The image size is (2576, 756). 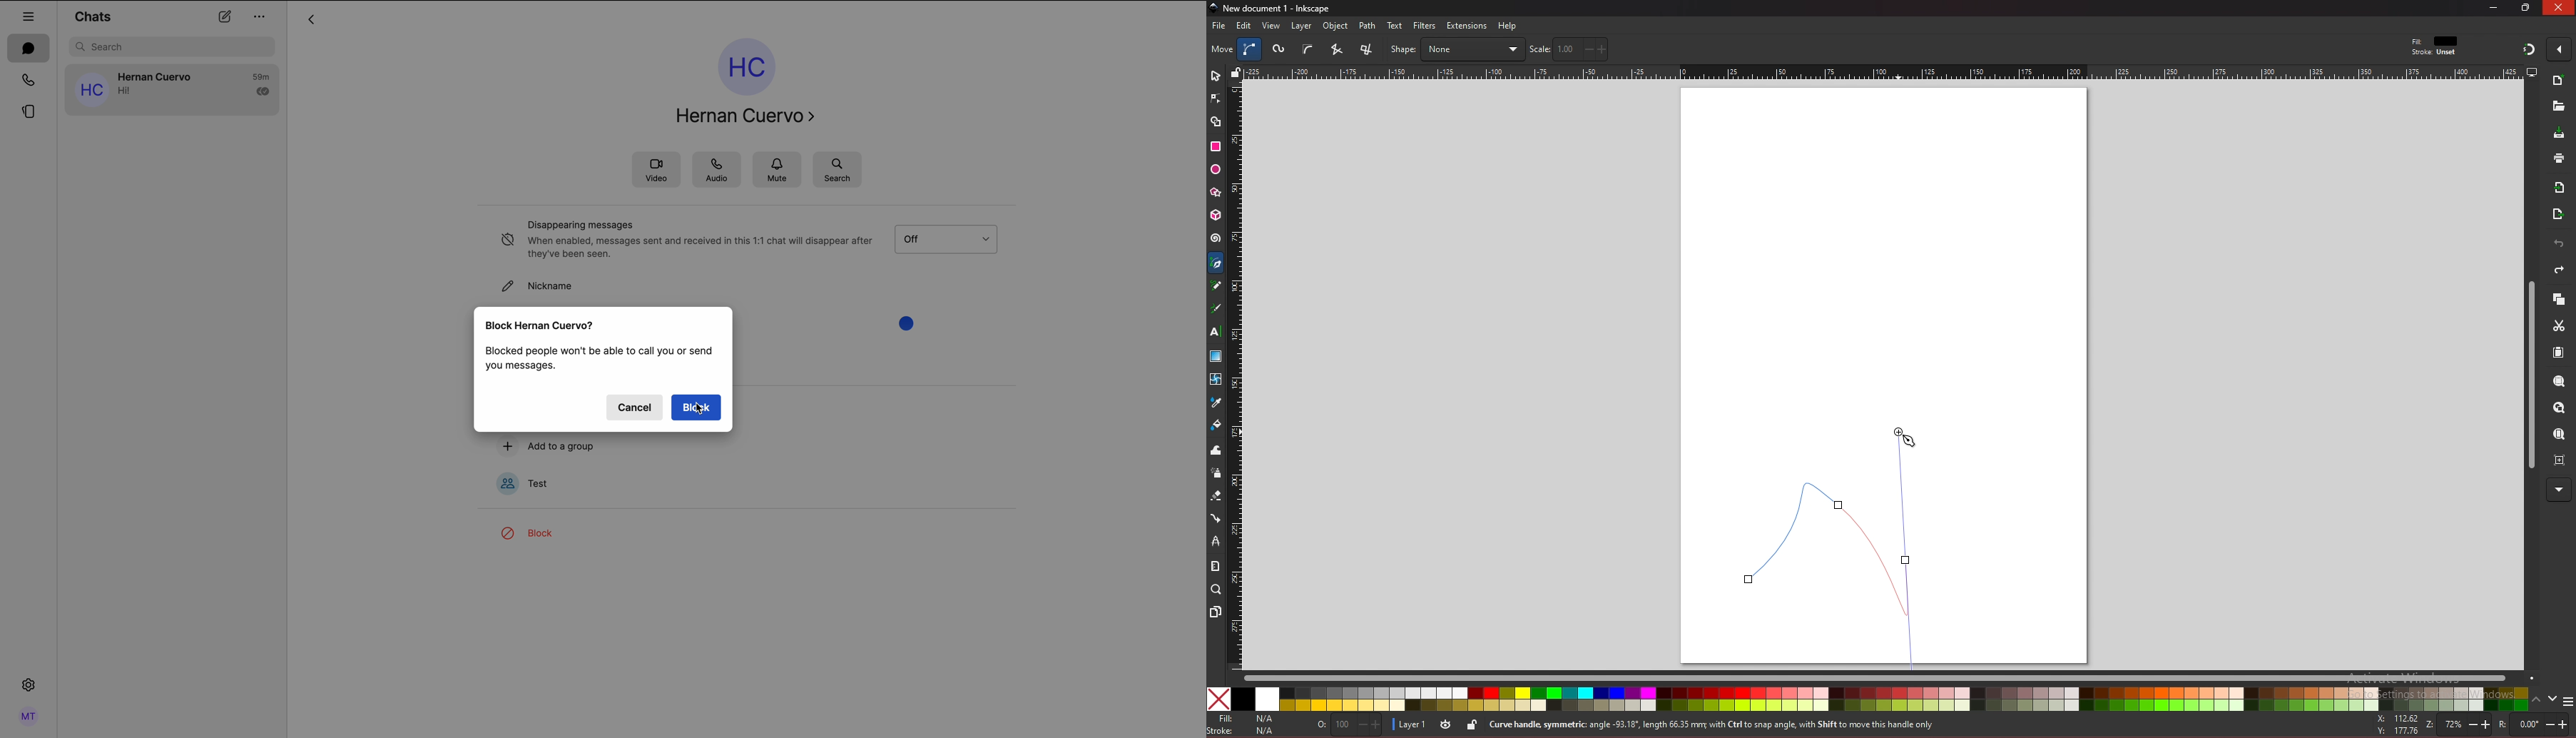 I want to click on extensions, so click(x=1466, y=26).